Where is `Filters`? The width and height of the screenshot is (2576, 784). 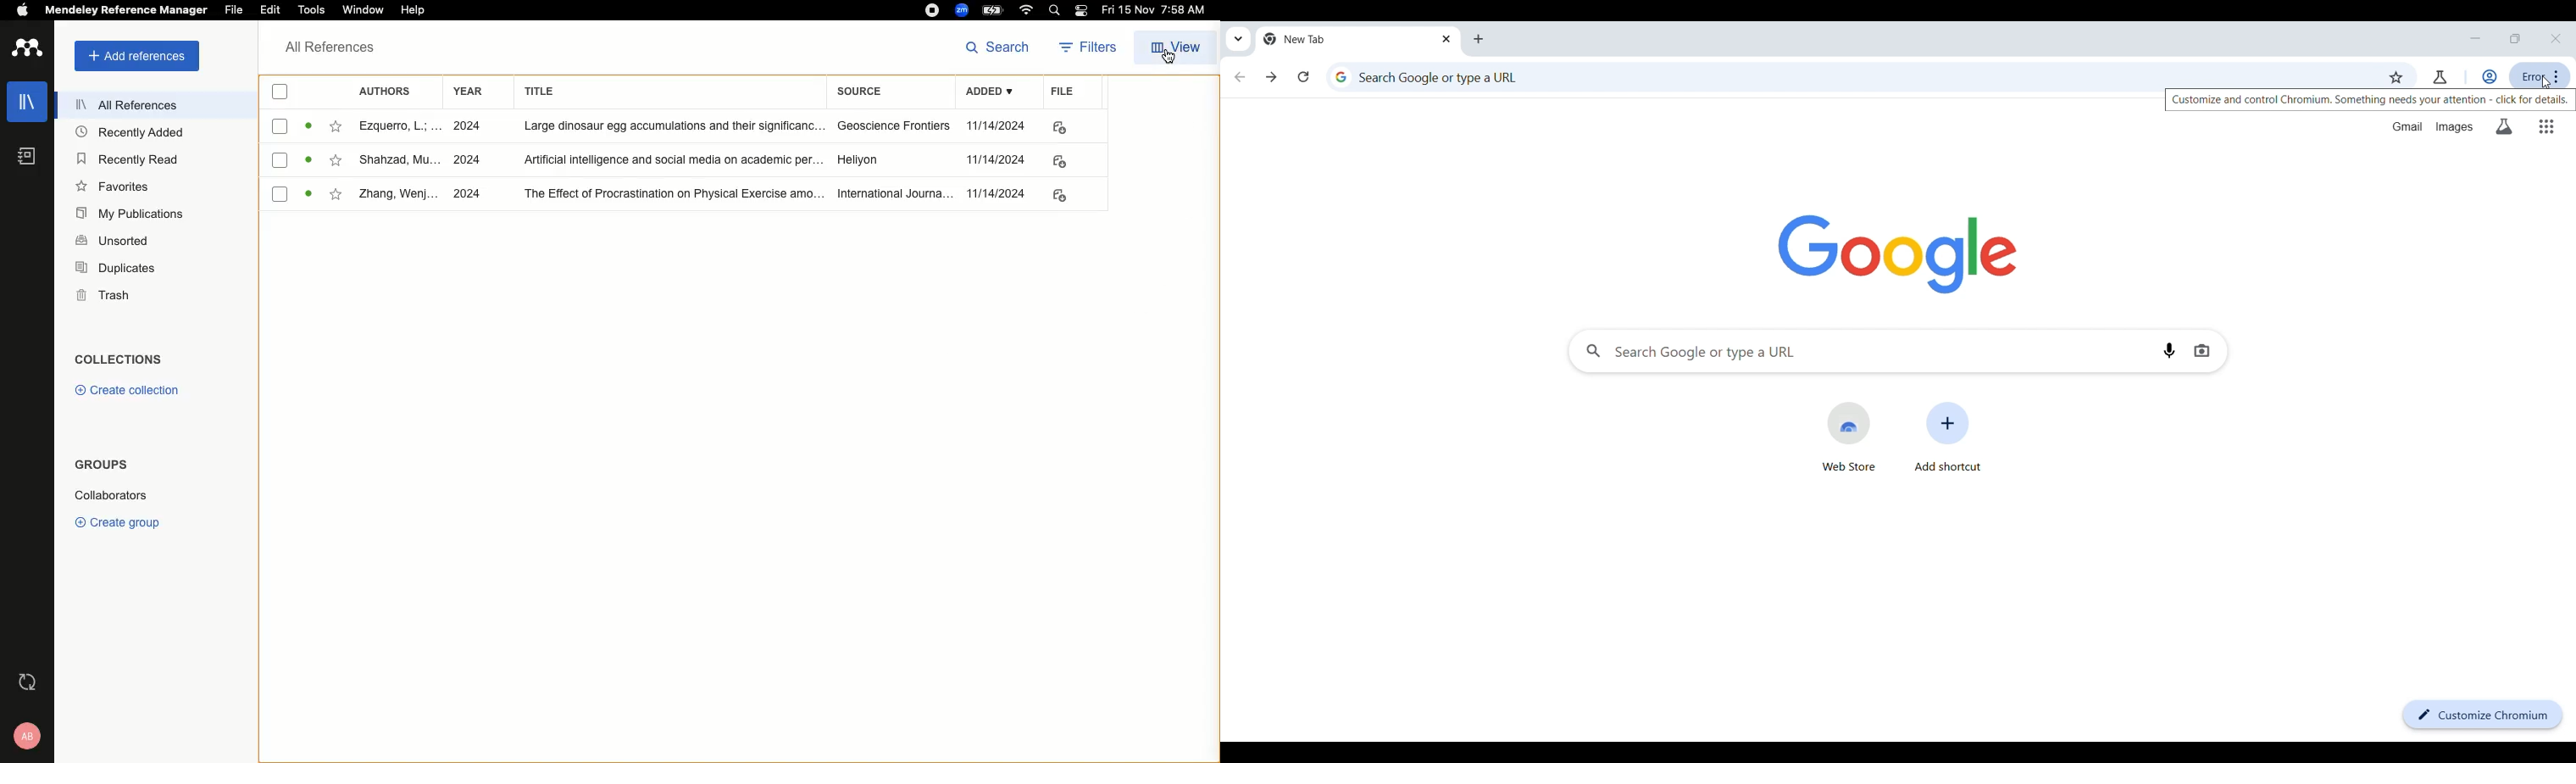
Filters is located at coordinates (1083, 48).